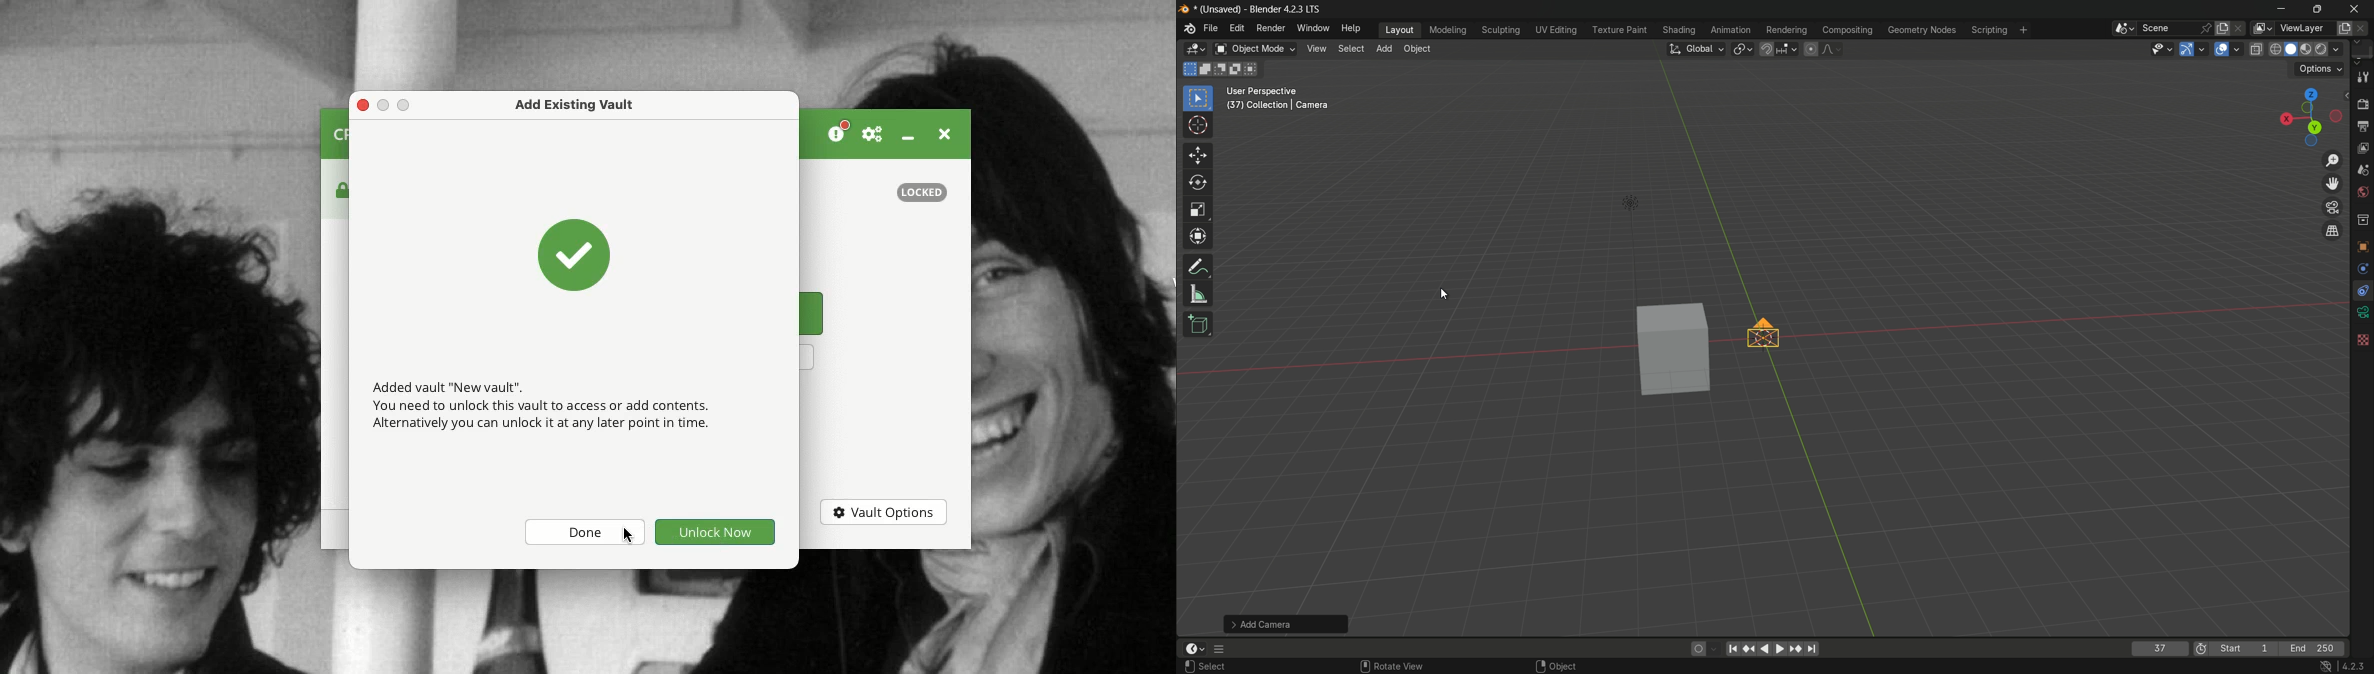 This screenshot has height=700, width=2380. I want to click on render menu, so click(1269, 29).